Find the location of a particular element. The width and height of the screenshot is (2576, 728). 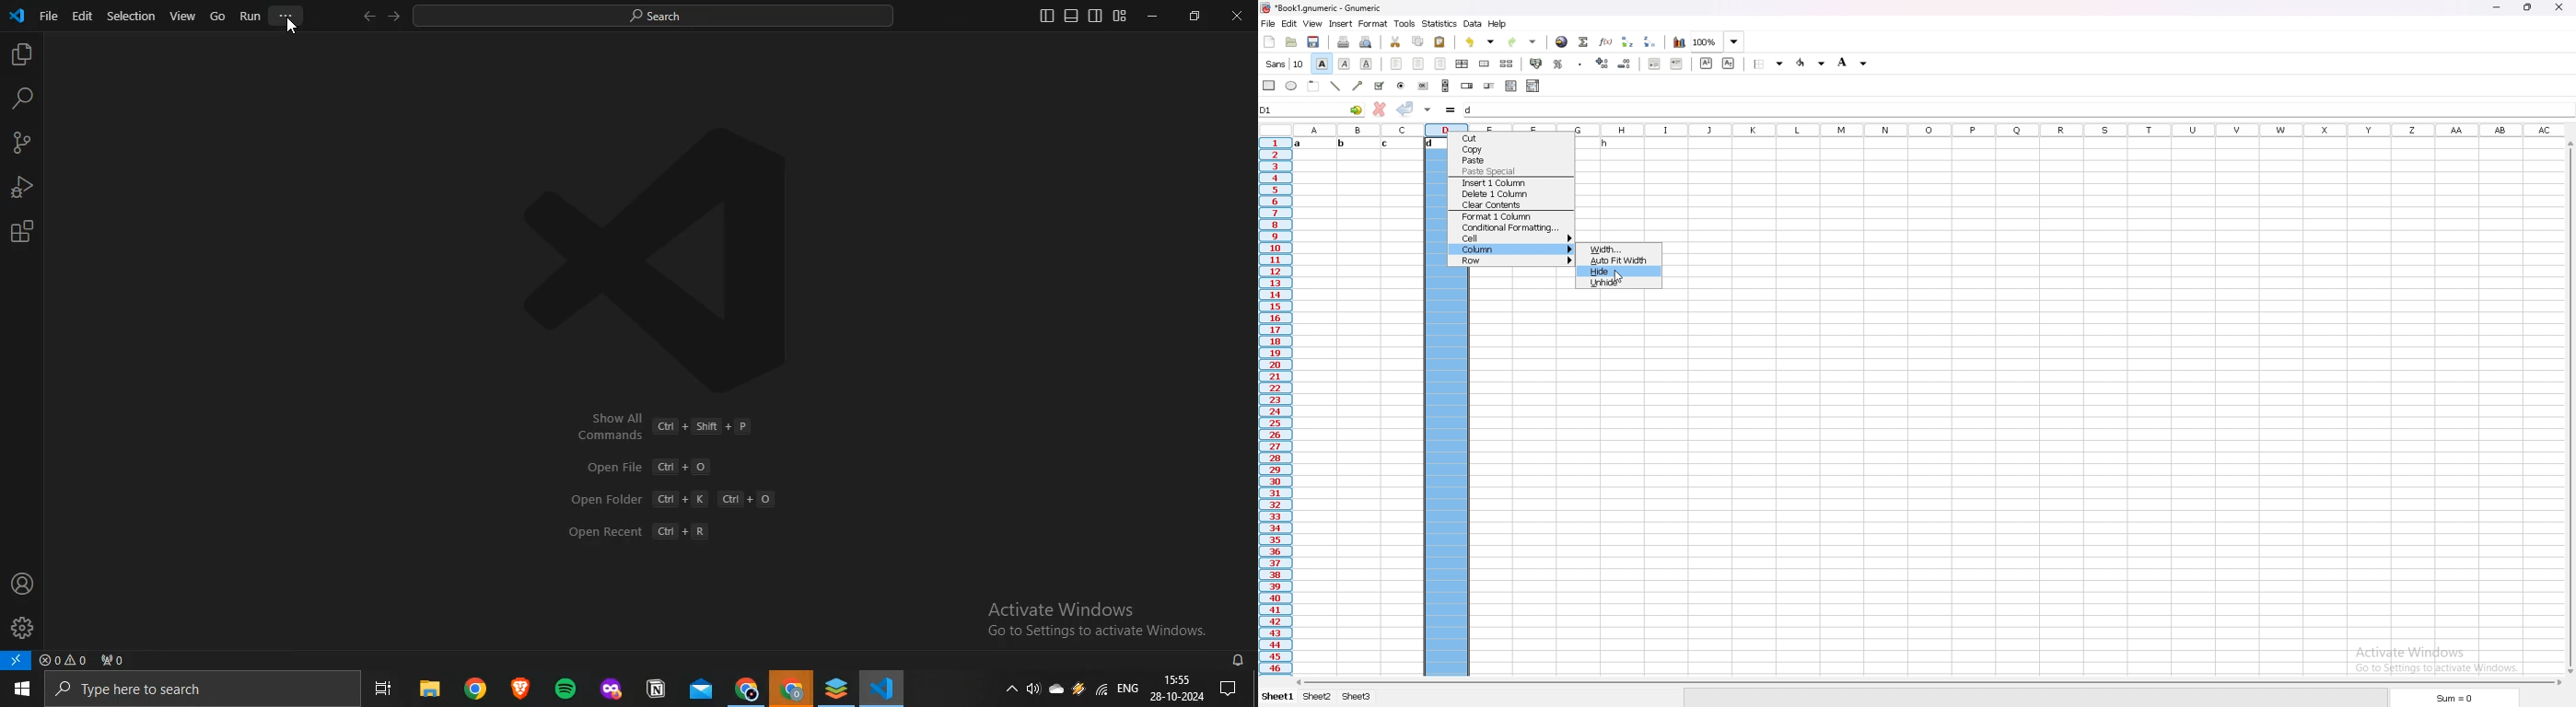

cut is located at coordinates (1396, 41).